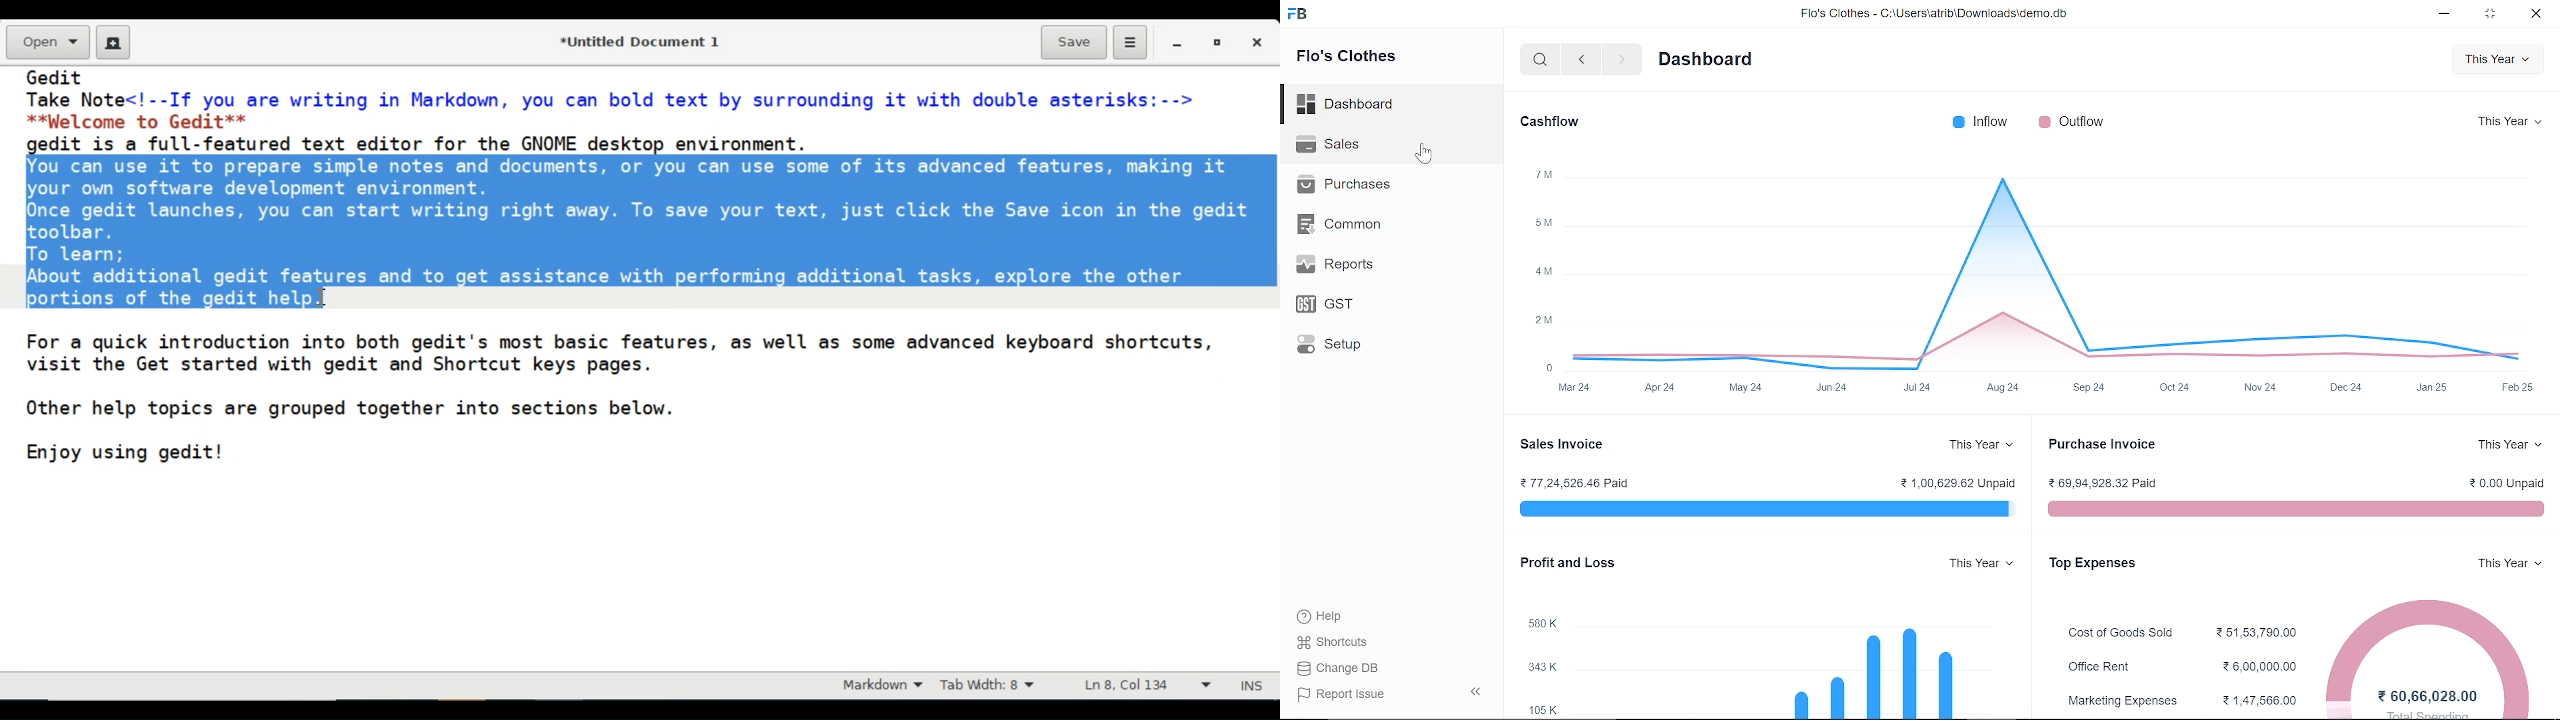 The image size is (2576, 728). I want to click on minimize, so click(1179, 42).